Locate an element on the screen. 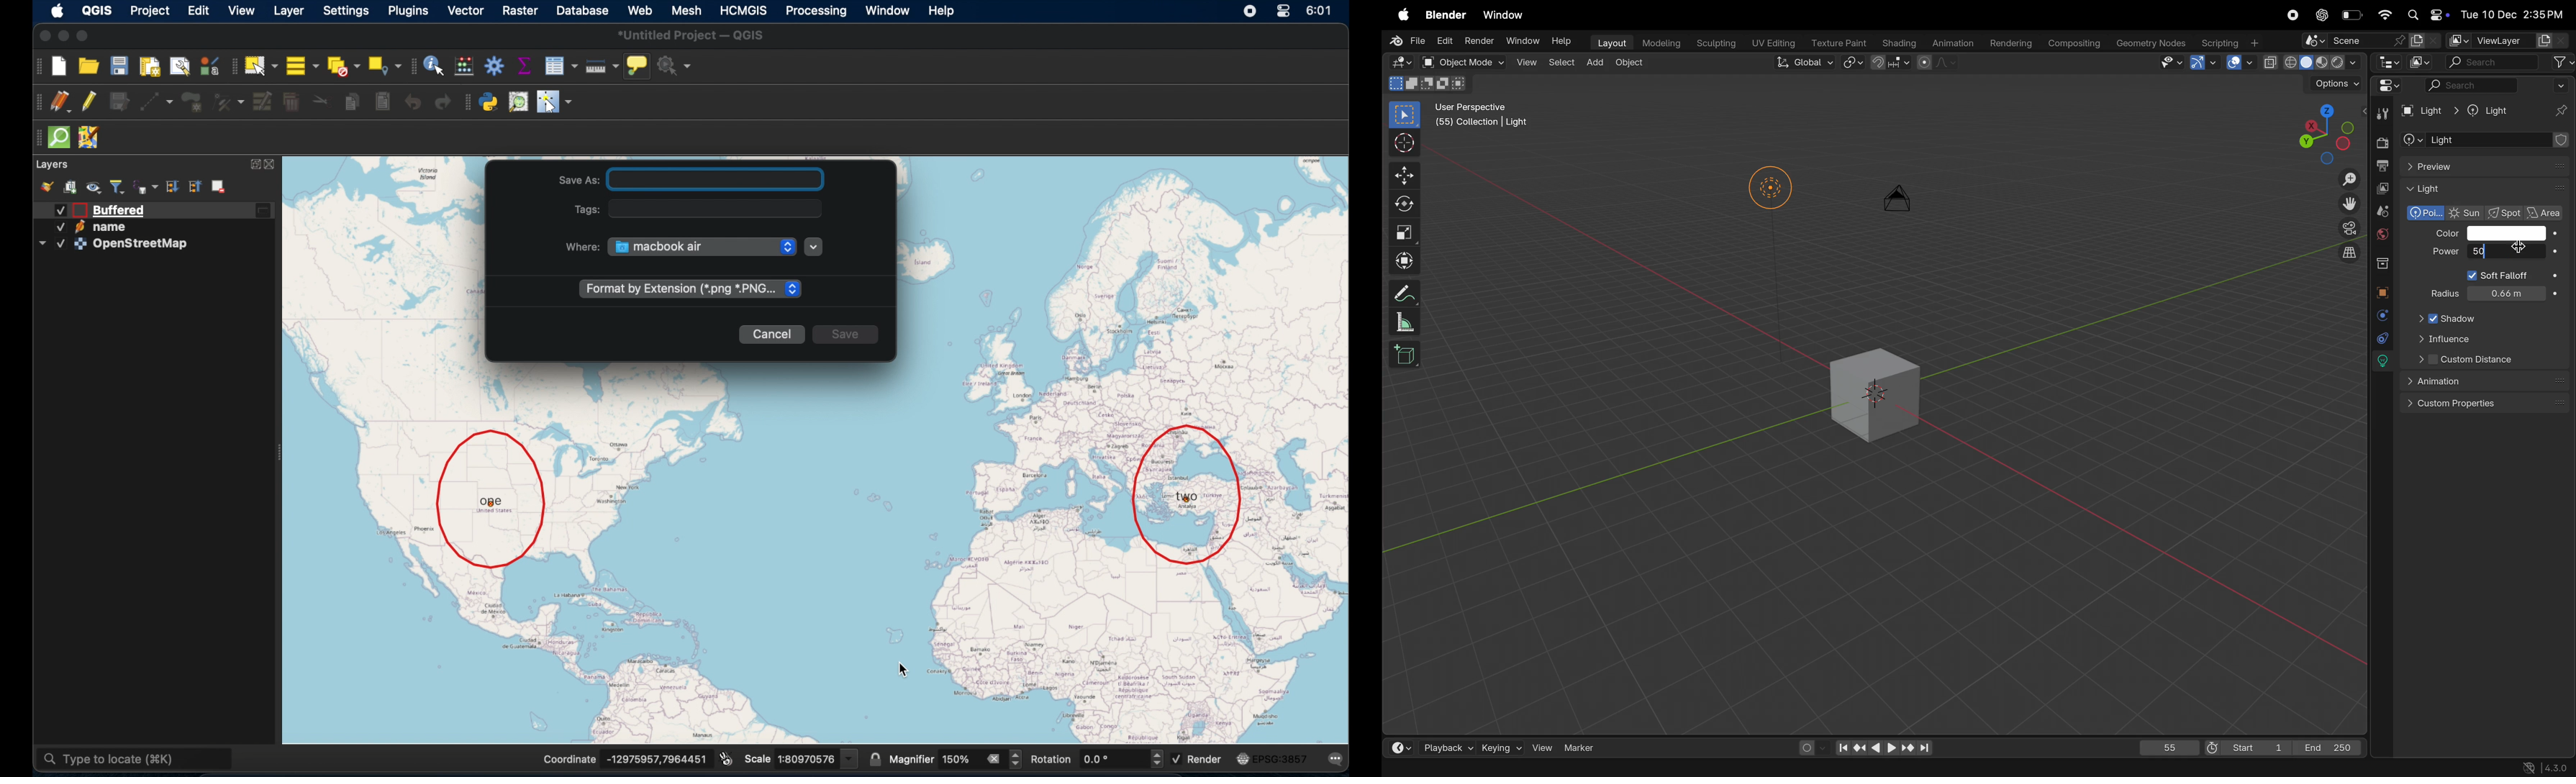 The width and height of the screenshot is (2576, 784). minimize  is located at coordinates (63, 35).